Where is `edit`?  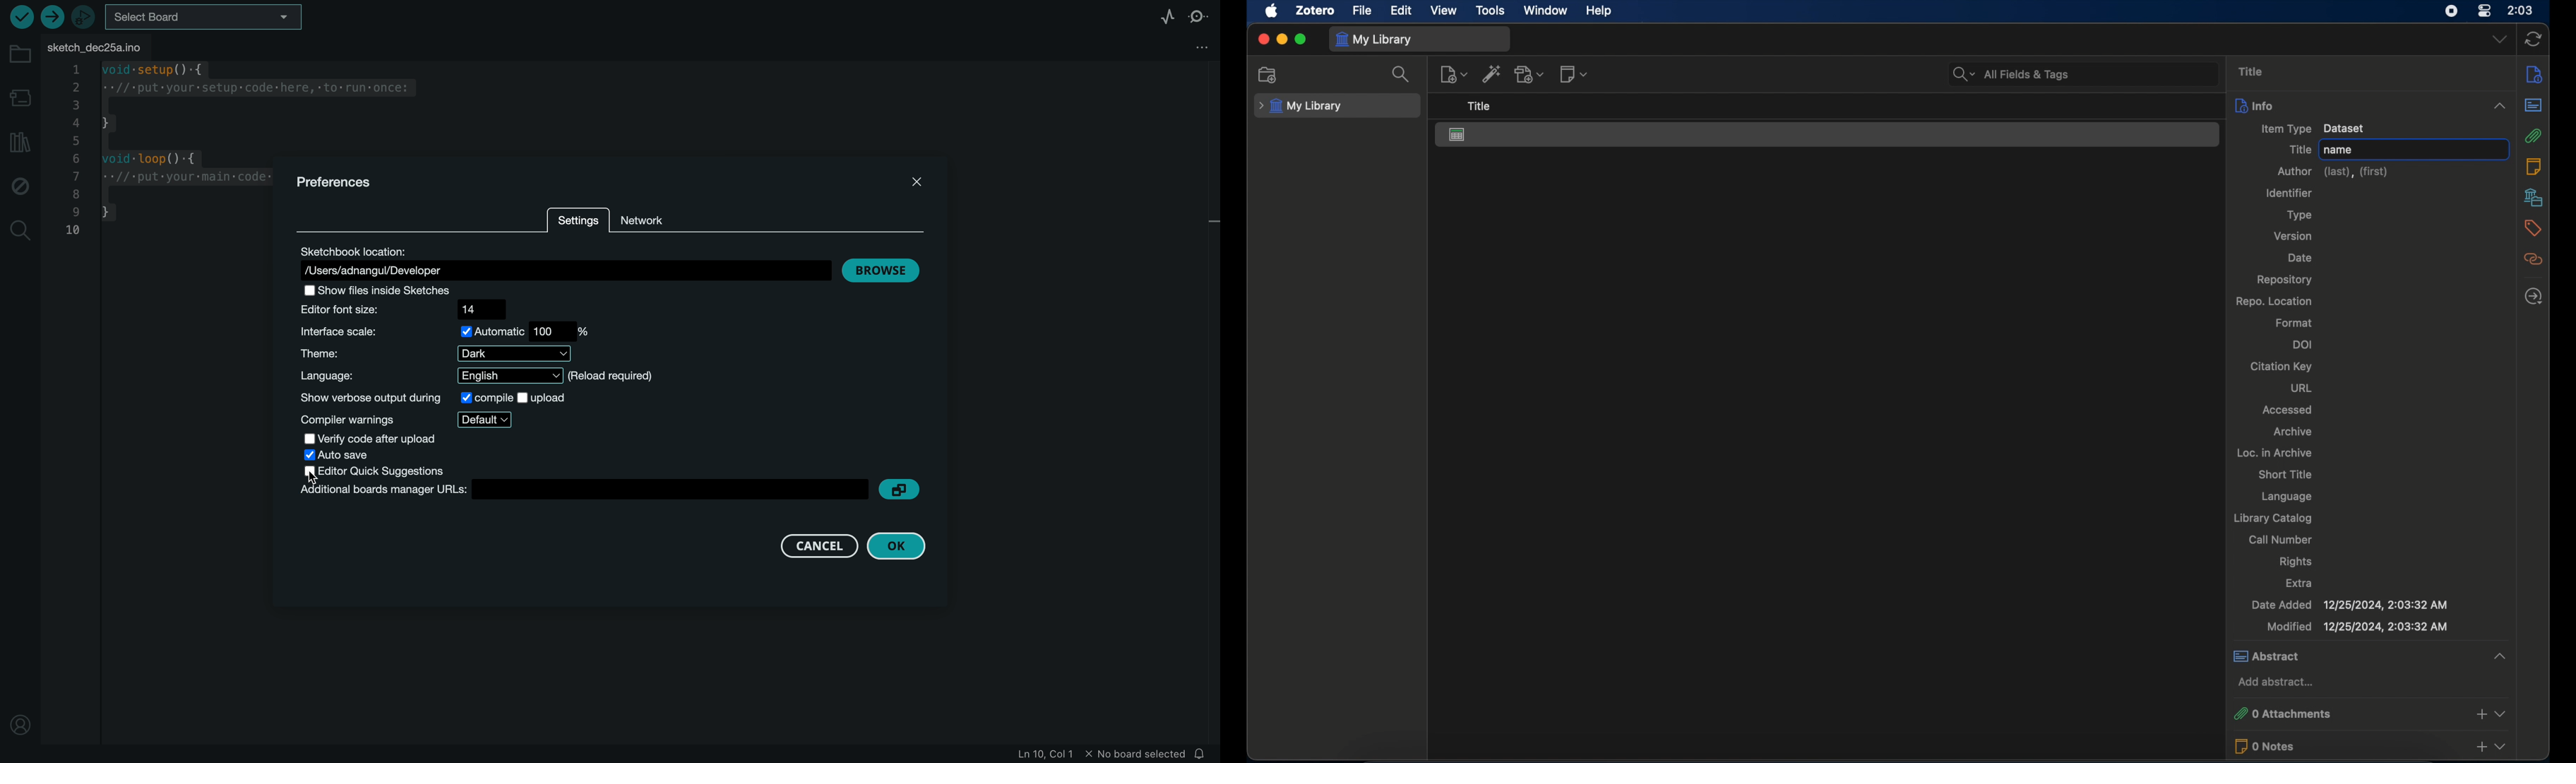
edit is located at coordinates (1401, 11).